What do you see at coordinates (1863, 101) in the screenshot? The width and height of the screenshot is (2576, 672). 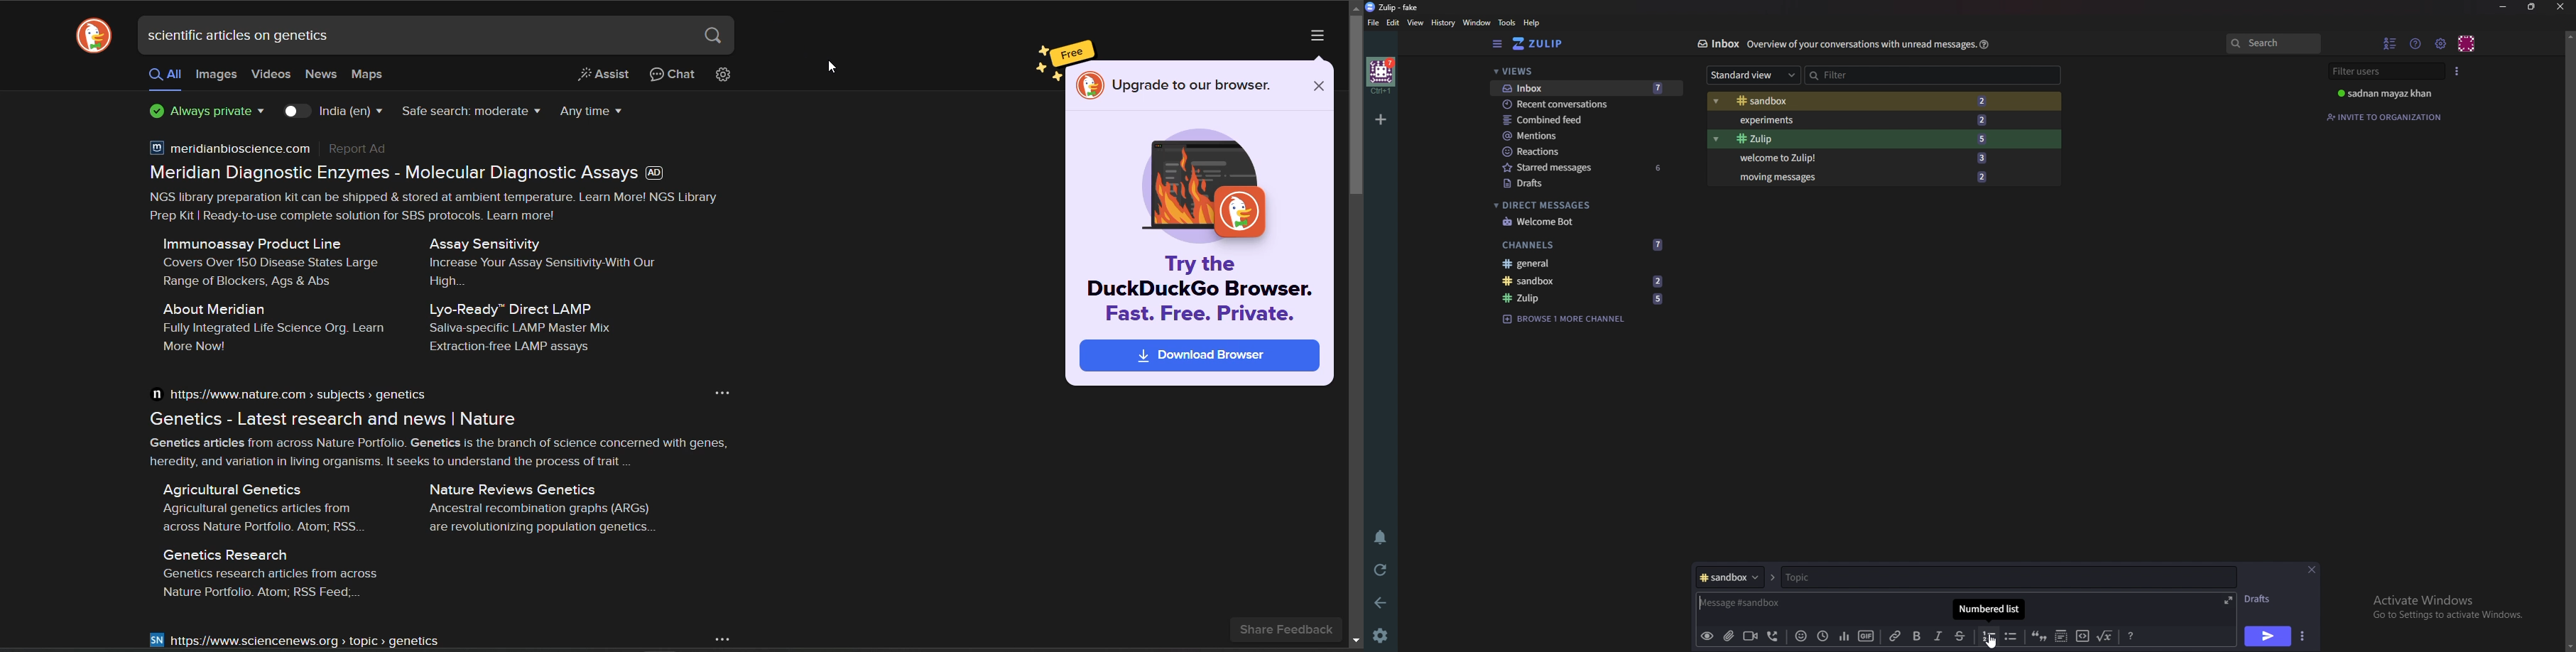 I see `Sandbox` at bounding box center [1863, 101].